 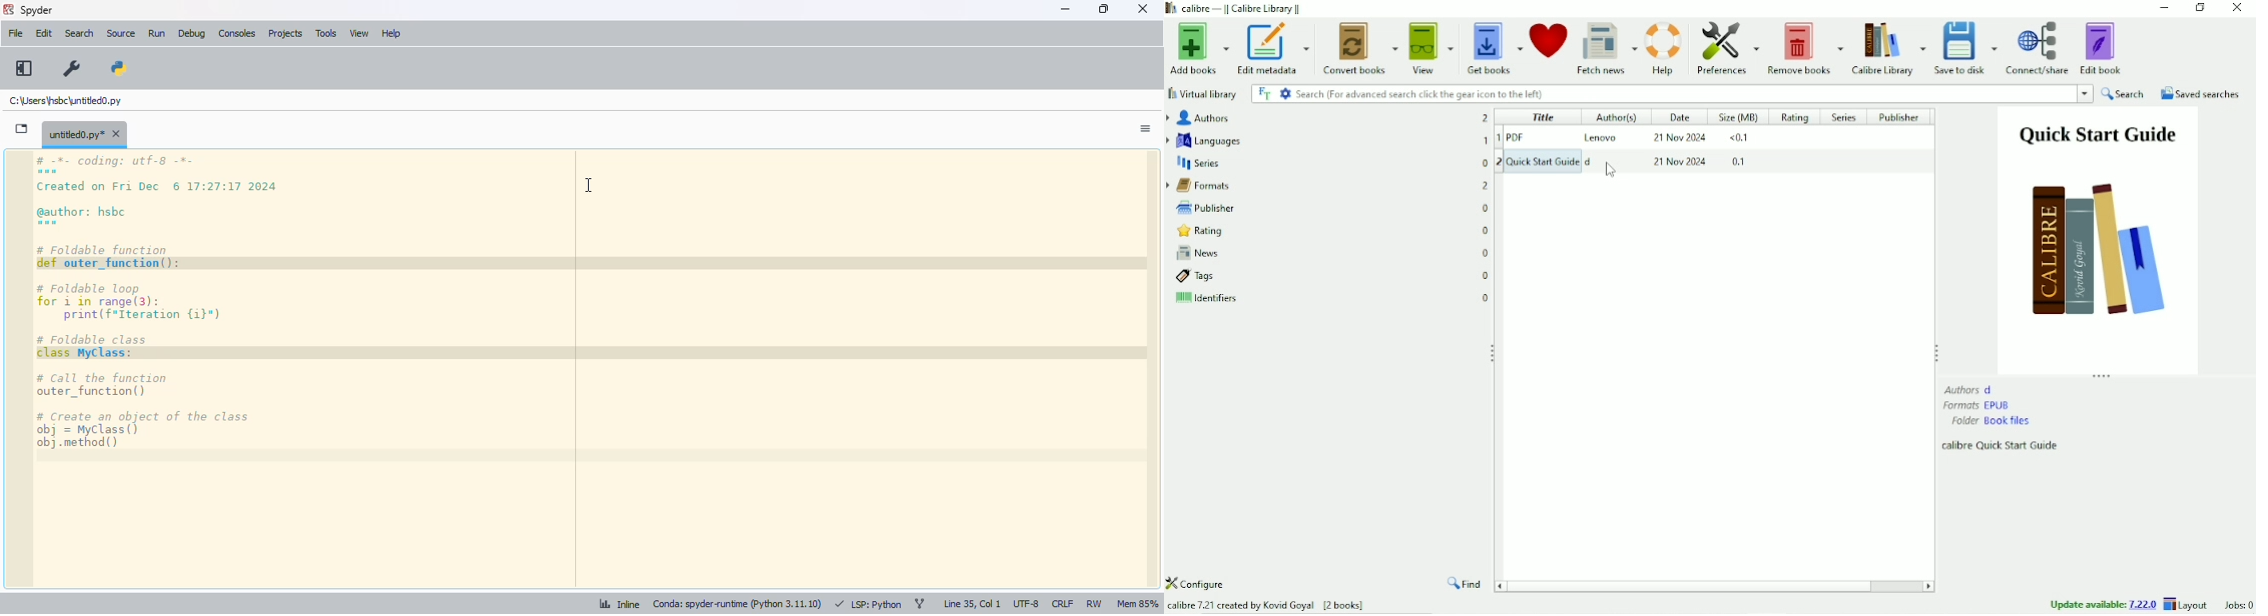 I want to click on Formats, so click(x=1328, y=184).